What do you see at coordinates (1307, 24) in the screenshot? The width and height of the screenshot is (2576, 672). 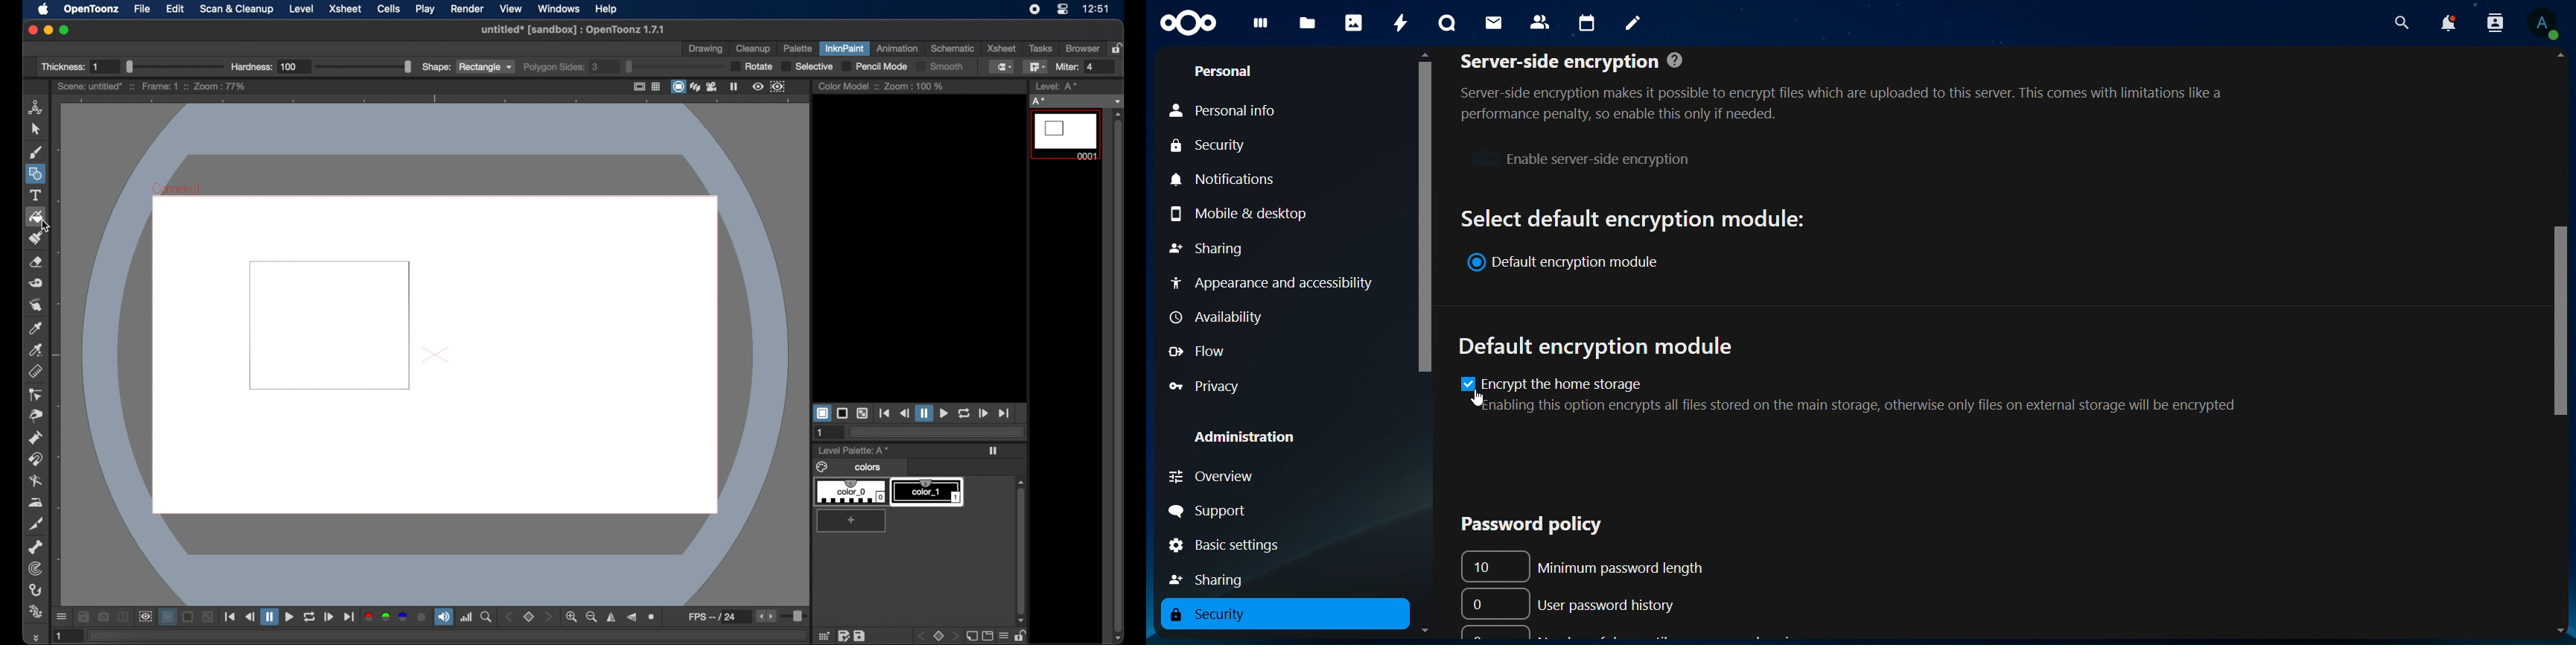 I see `files` at bounding box center [1307, 24].